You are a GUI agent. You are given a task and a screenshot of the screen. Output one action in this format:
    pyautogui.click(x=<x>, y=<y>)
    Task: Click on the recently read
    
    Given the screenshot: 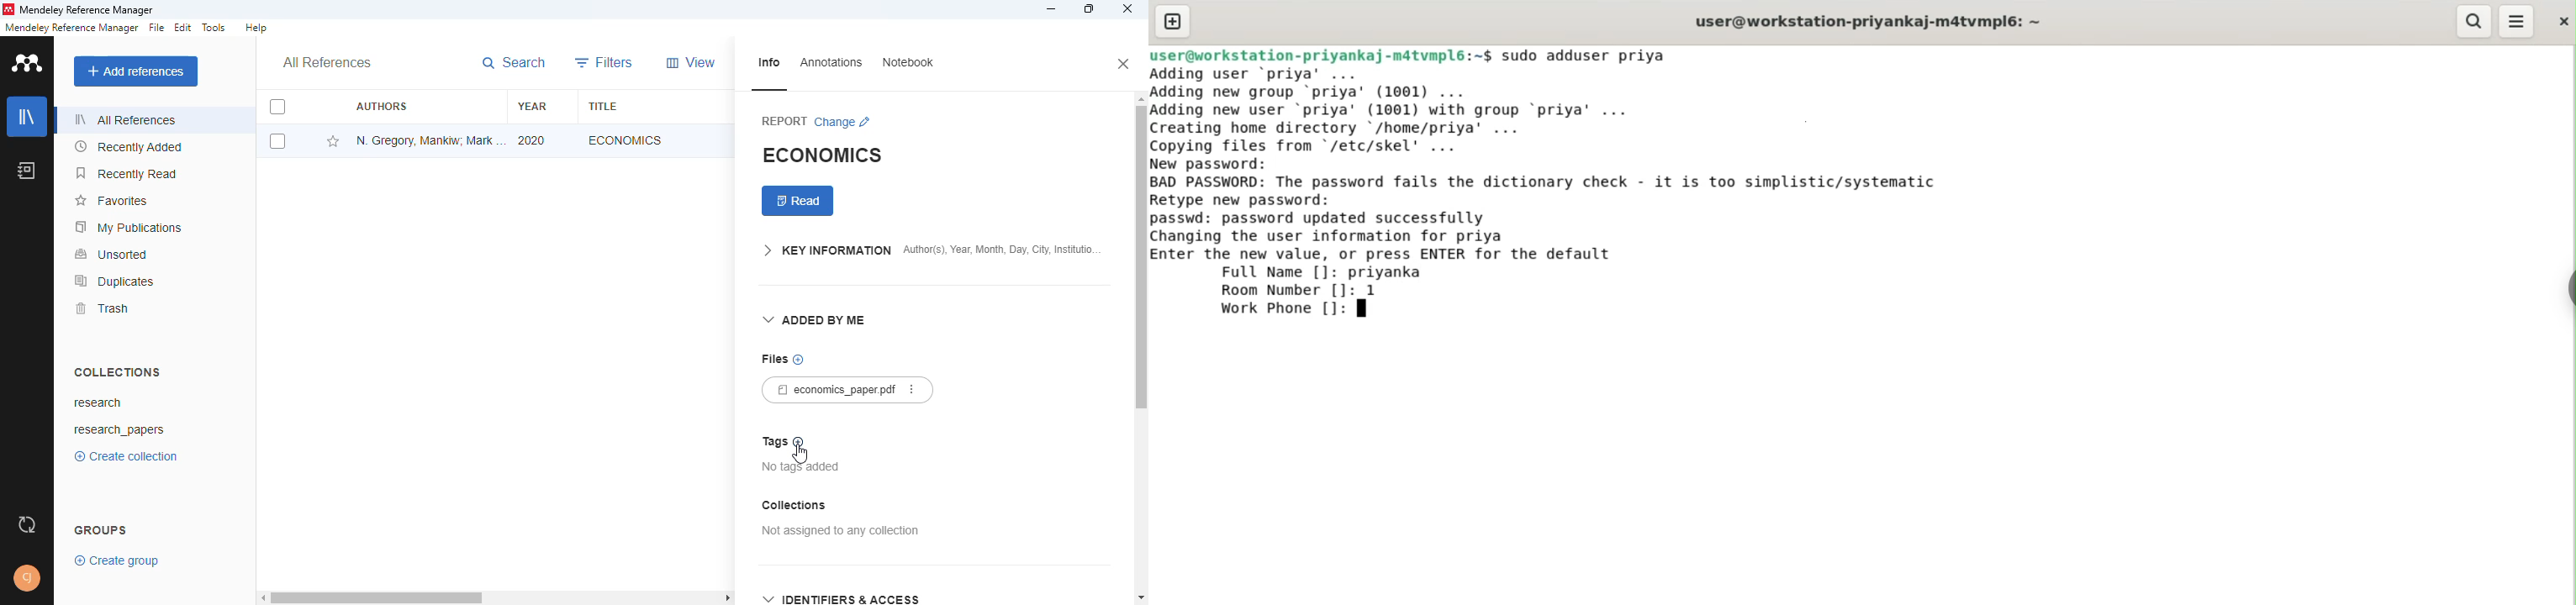 What is the action you would take?
    pyautogui.click(x=125, y=173)
    